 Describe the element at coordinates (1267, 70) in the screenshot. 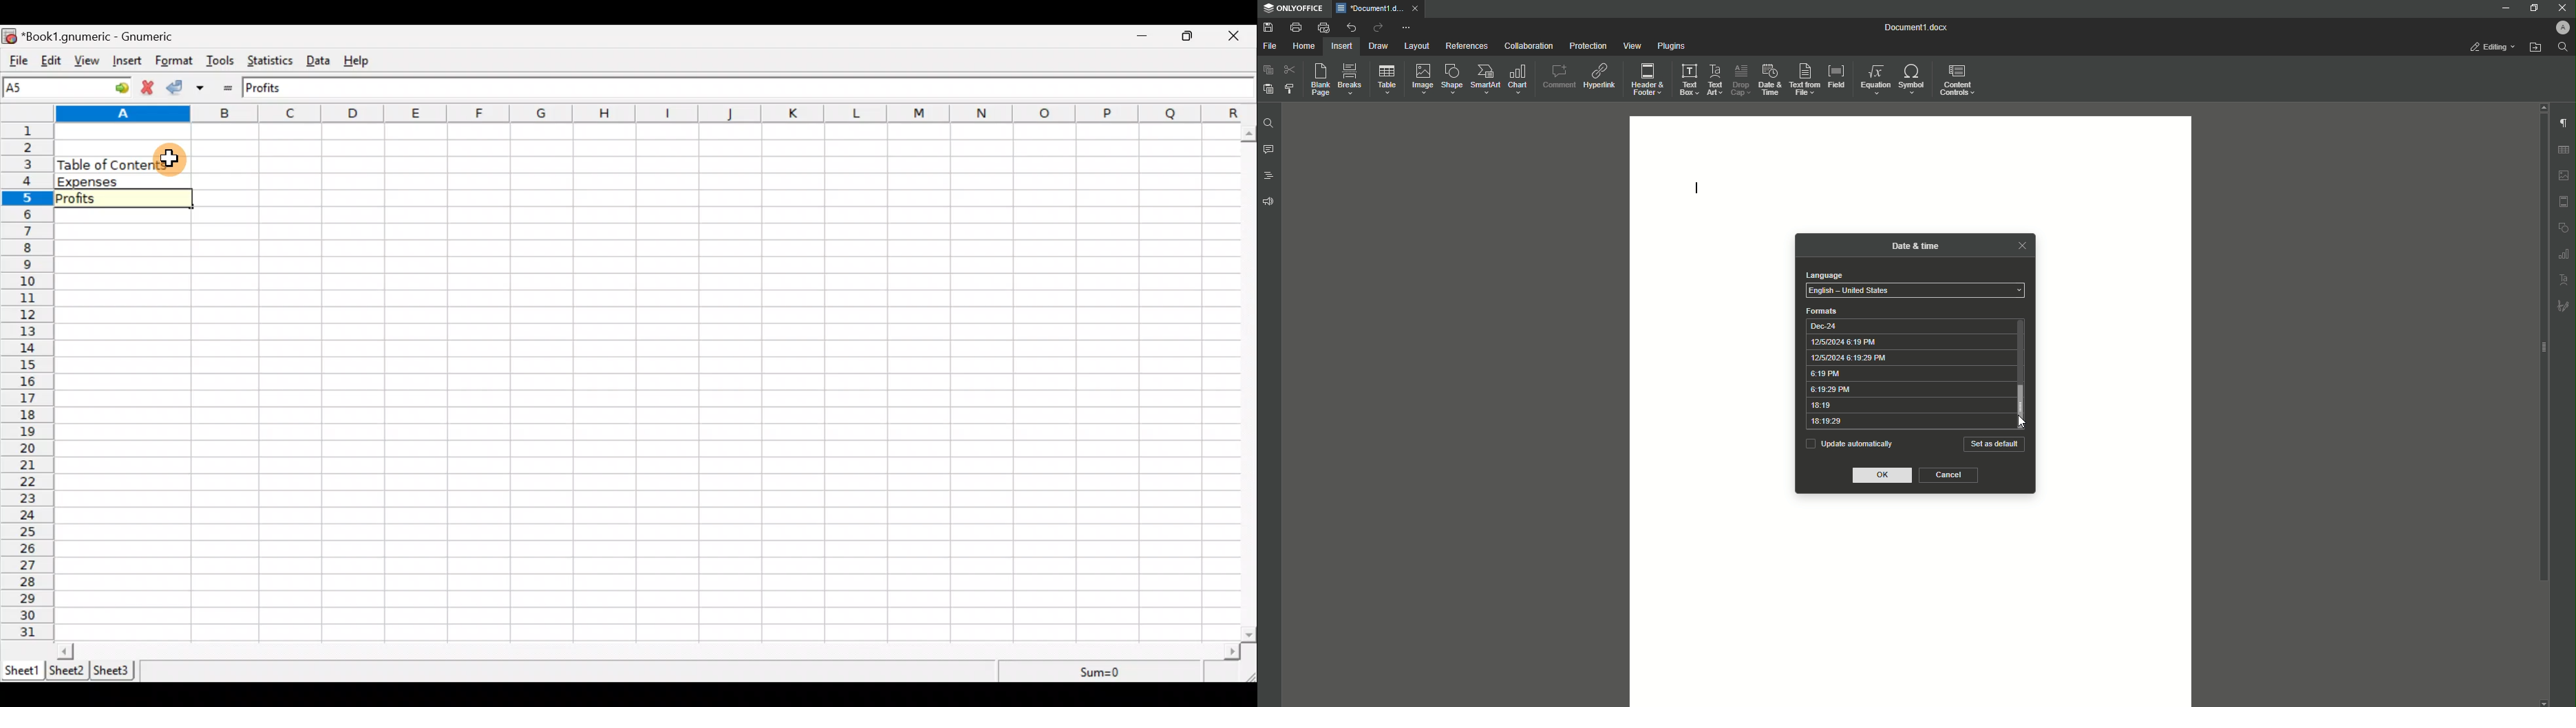

I see `Paste` at that location.